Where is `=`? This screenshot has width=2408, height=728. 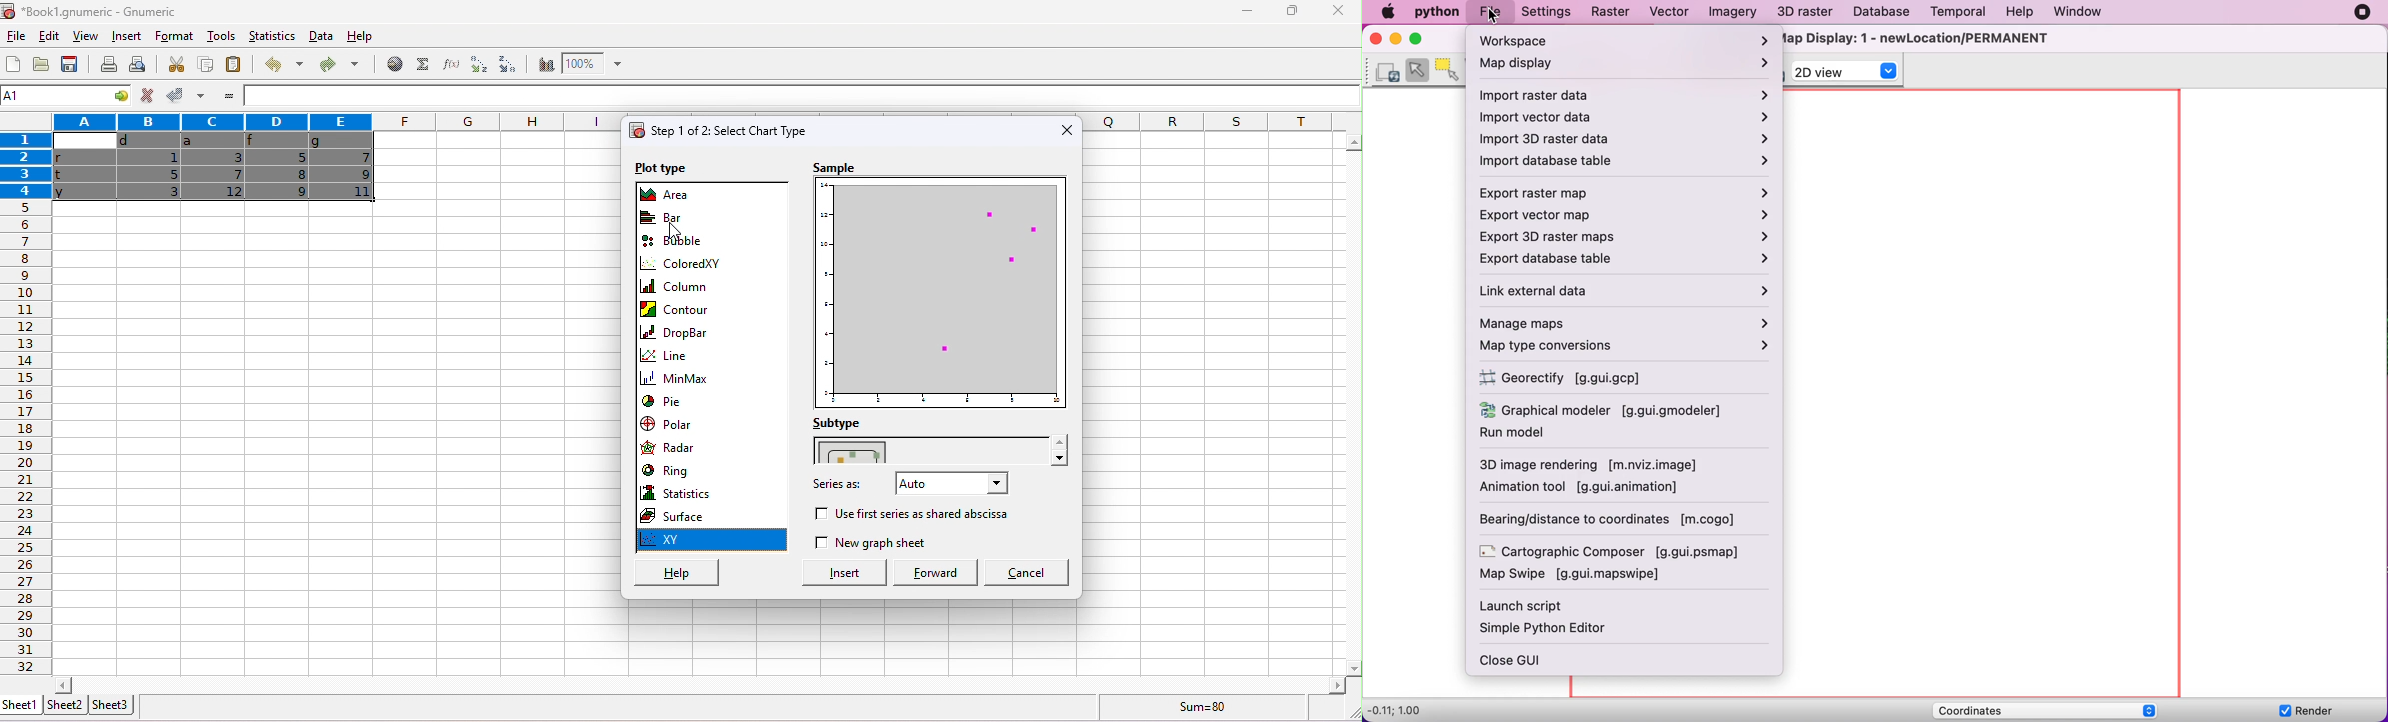
= is located at coordinates (231, 96).